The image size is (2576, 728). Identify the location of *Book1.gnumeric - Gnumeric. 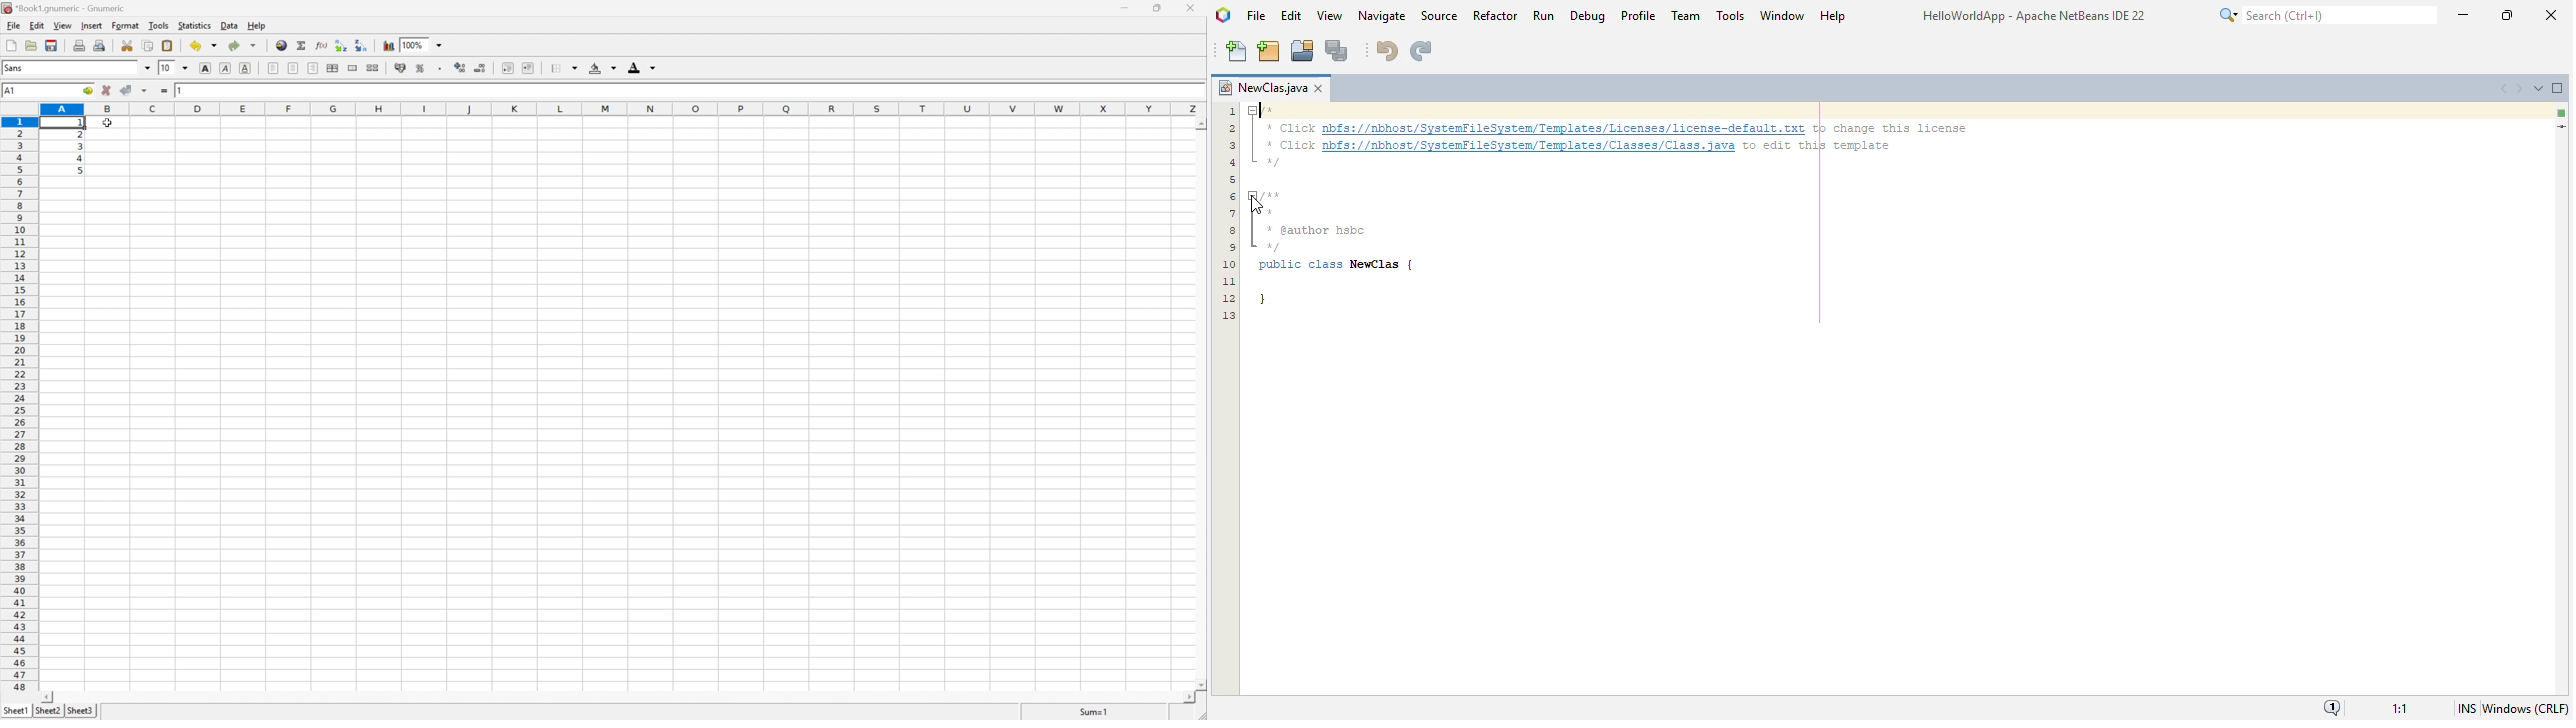
(67, 8).